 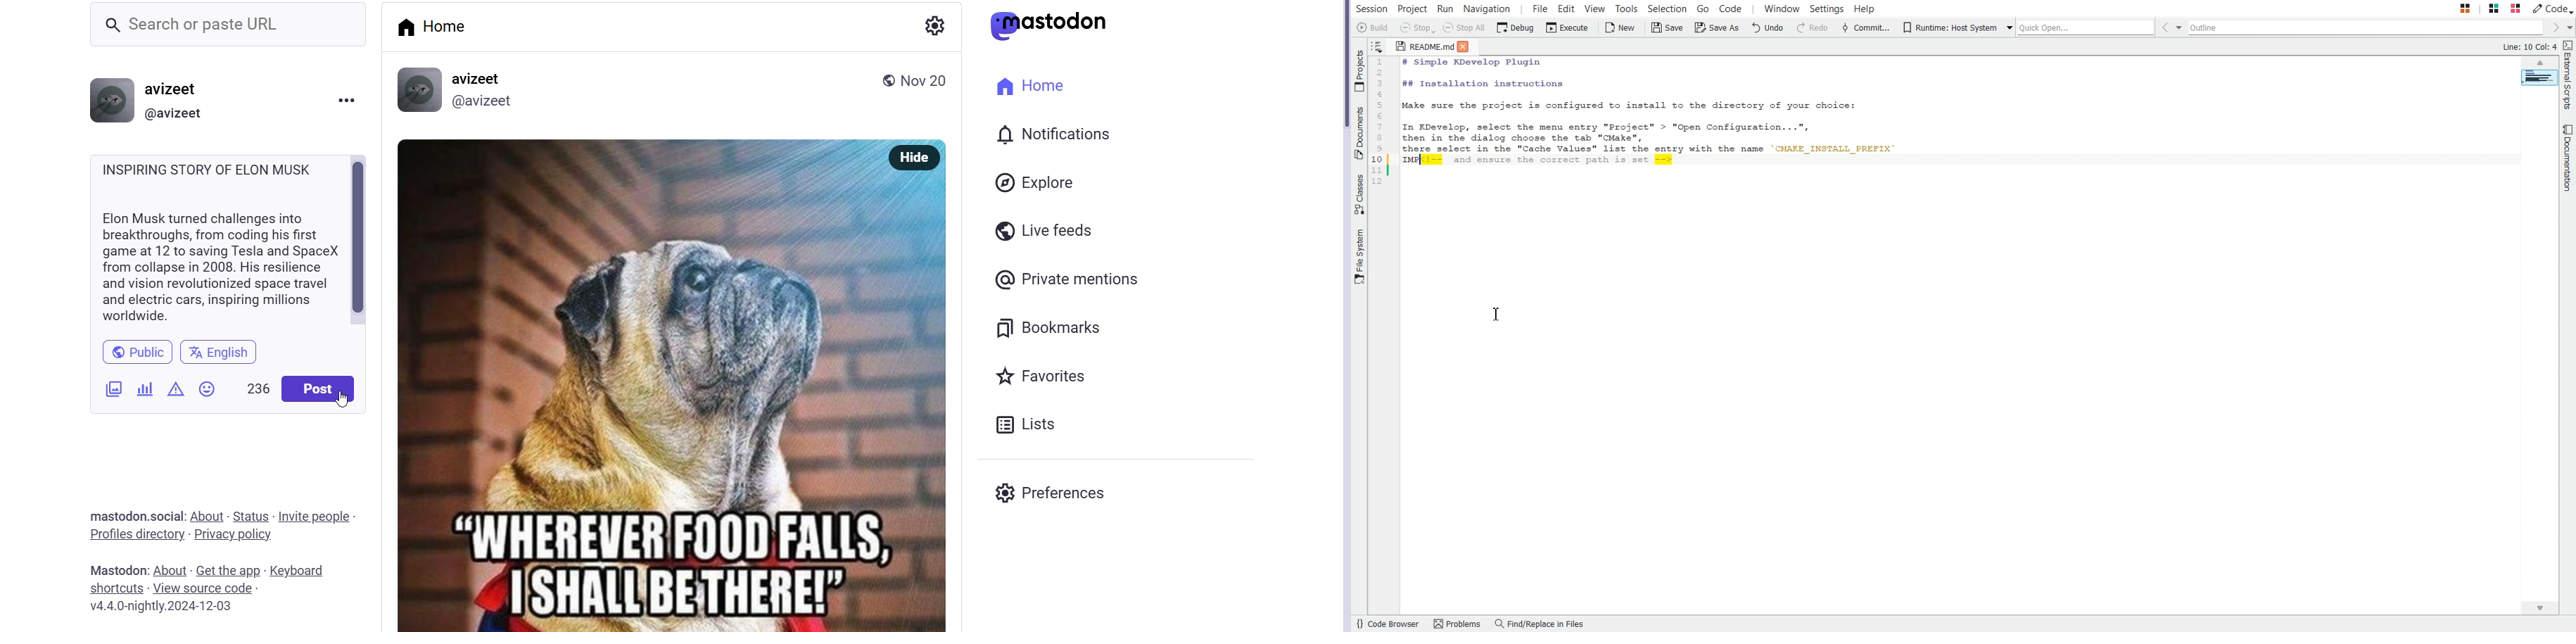 What do you see at coordinates (363, 244) in the screenshot?
I see `scroll bar` at bounding box center [363, 244].